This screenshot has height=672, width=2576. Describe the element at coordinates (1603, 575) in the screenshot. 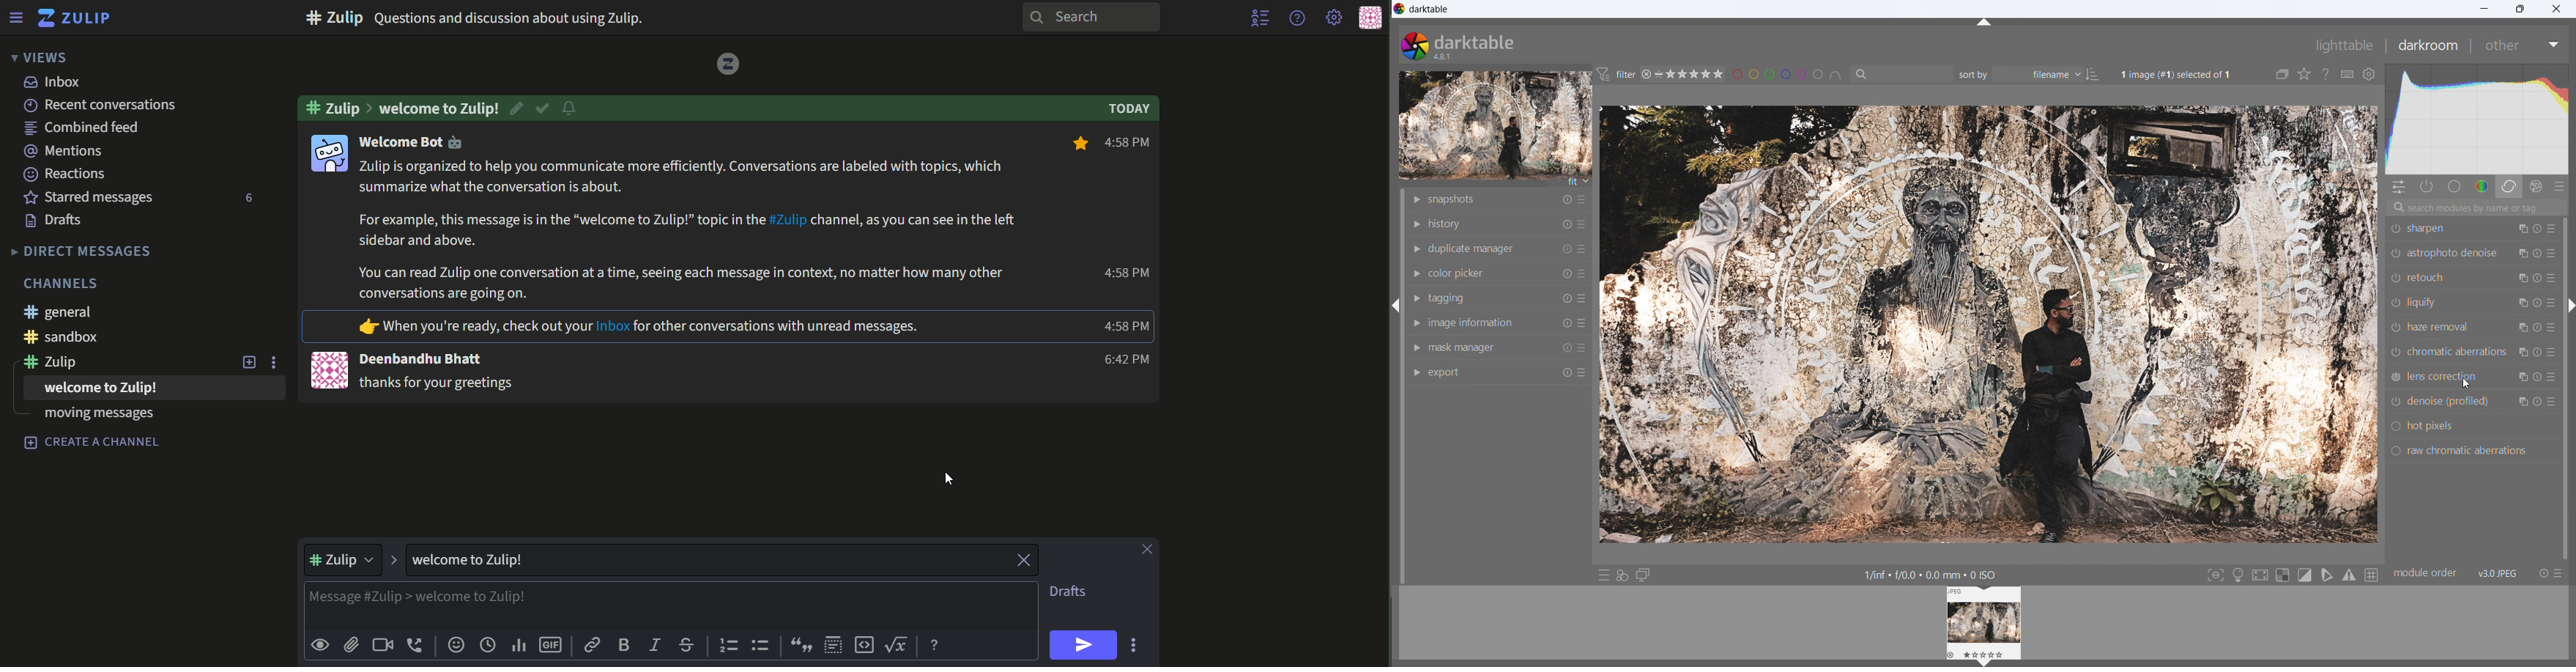

I see `quick access to presets` at that location.